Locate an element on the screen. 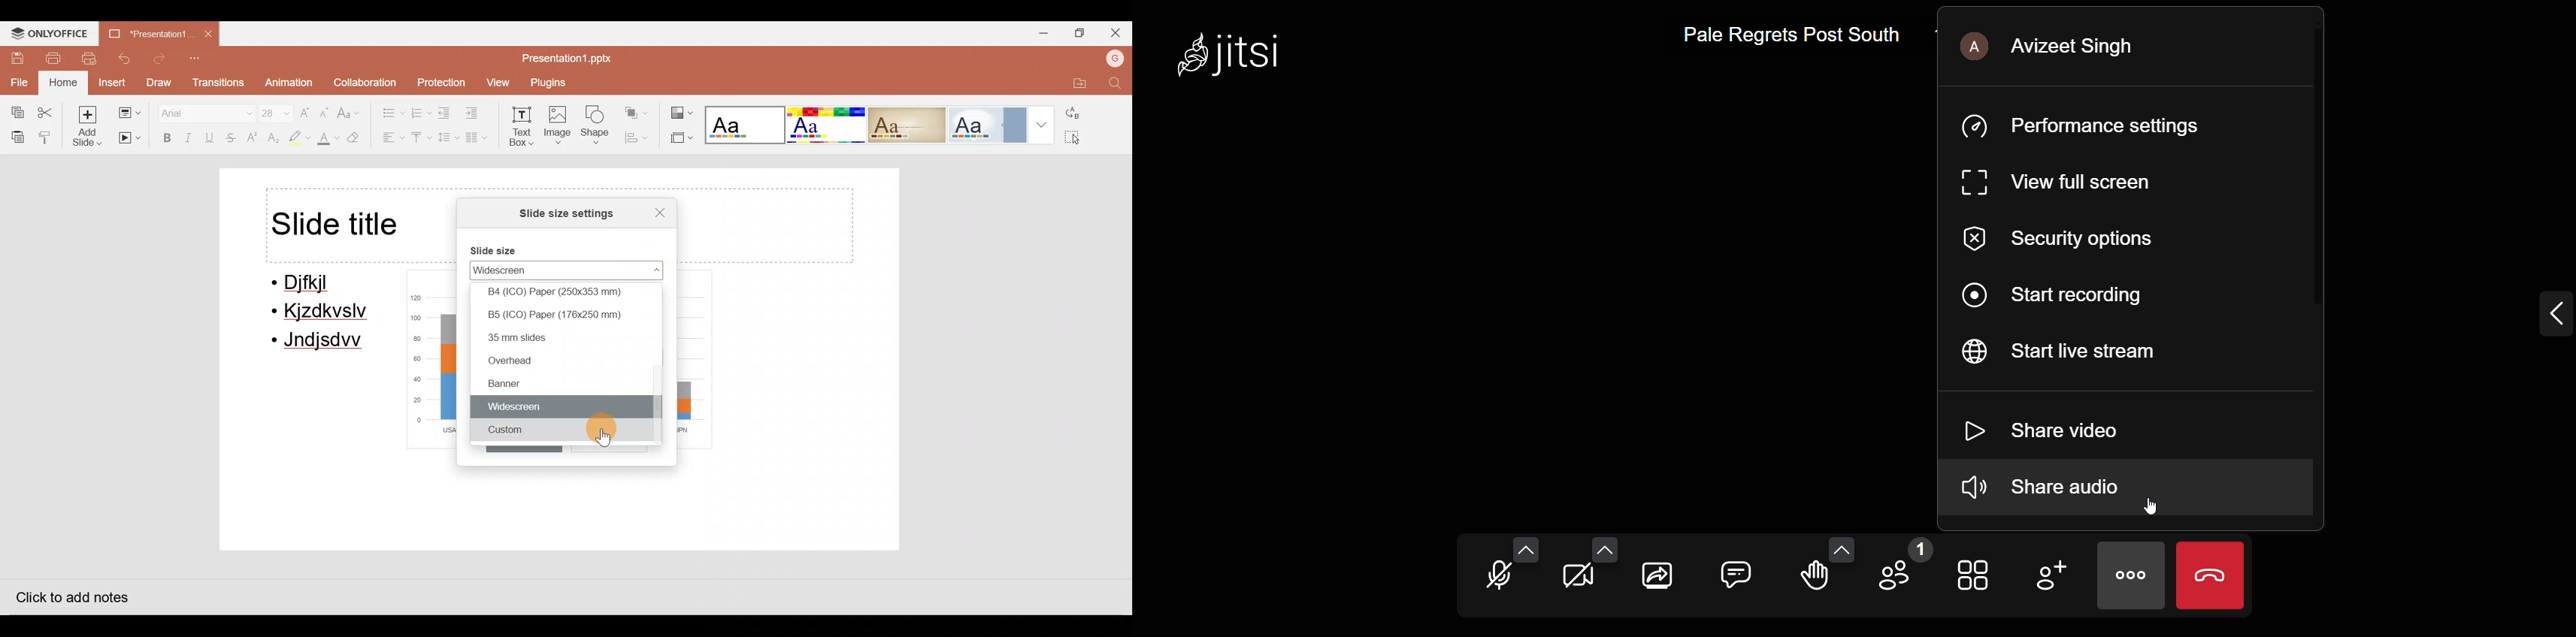 Image resolution: width=2576 pixels, height=644 pixels. Select all is located at coordinates (1080, 135).